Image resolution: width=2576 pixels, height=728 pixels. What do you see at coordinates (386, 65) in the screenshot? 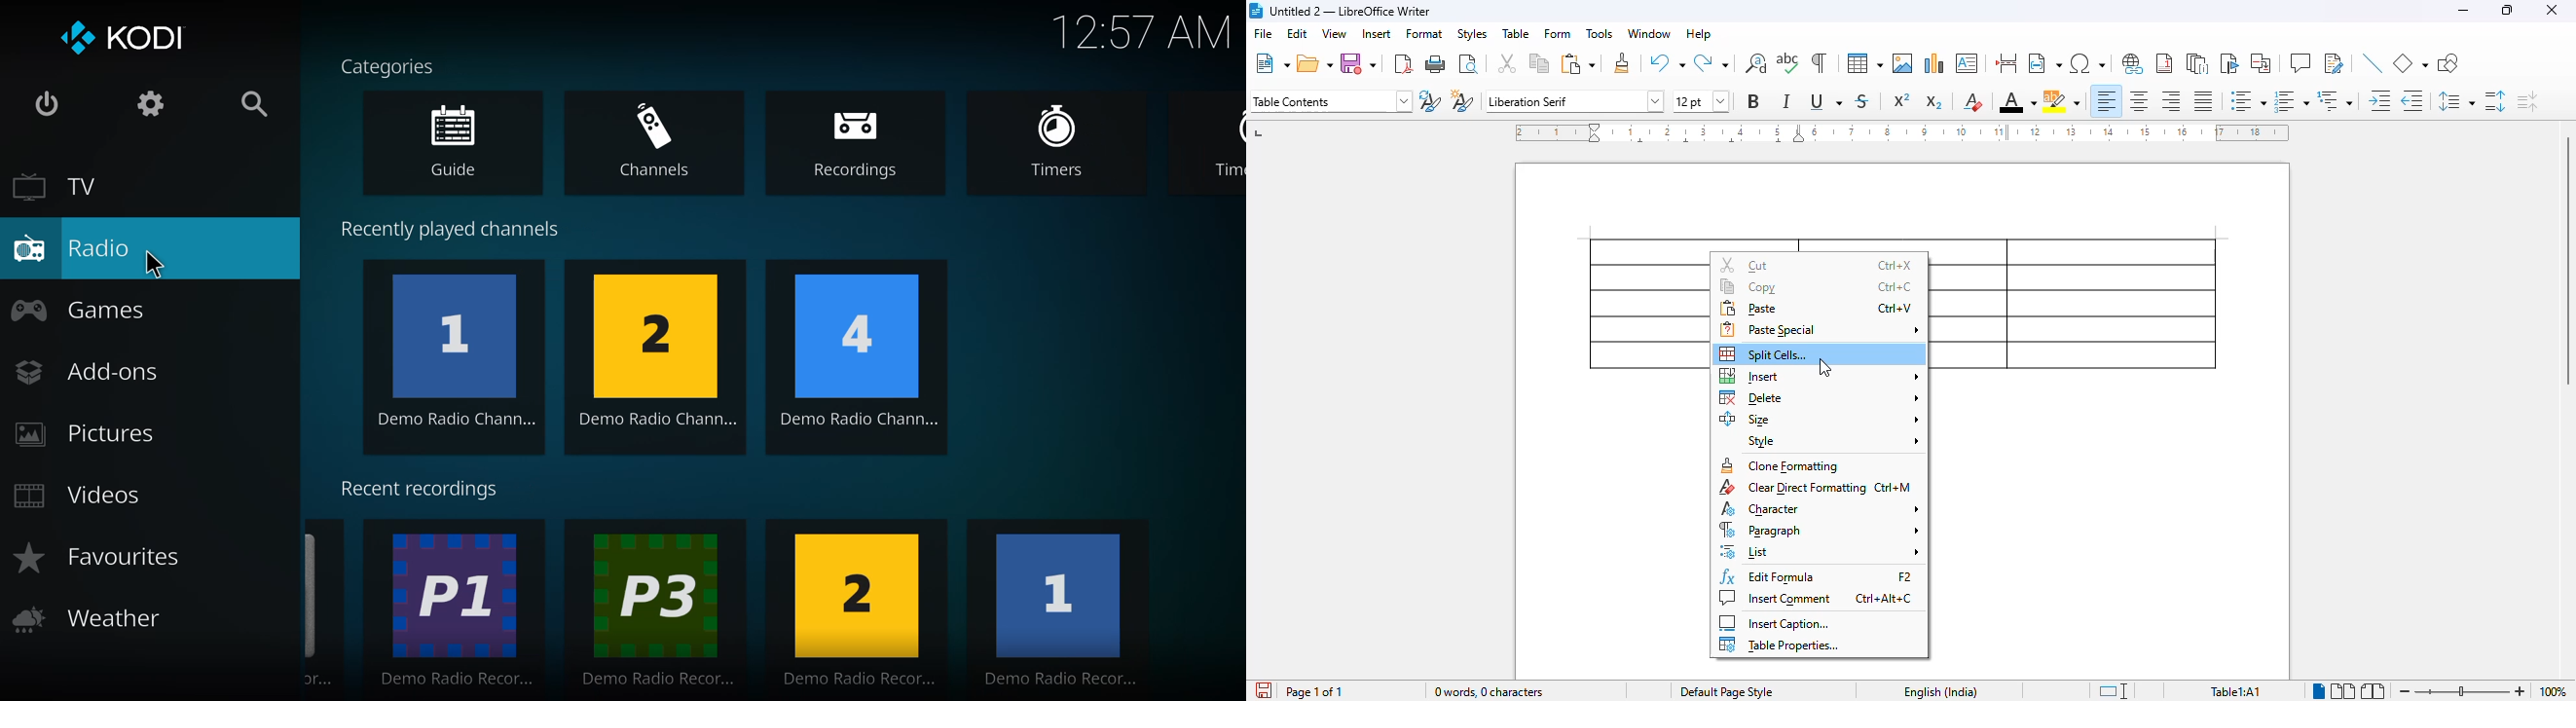
I see `categories` at bounding box center [386, 65].